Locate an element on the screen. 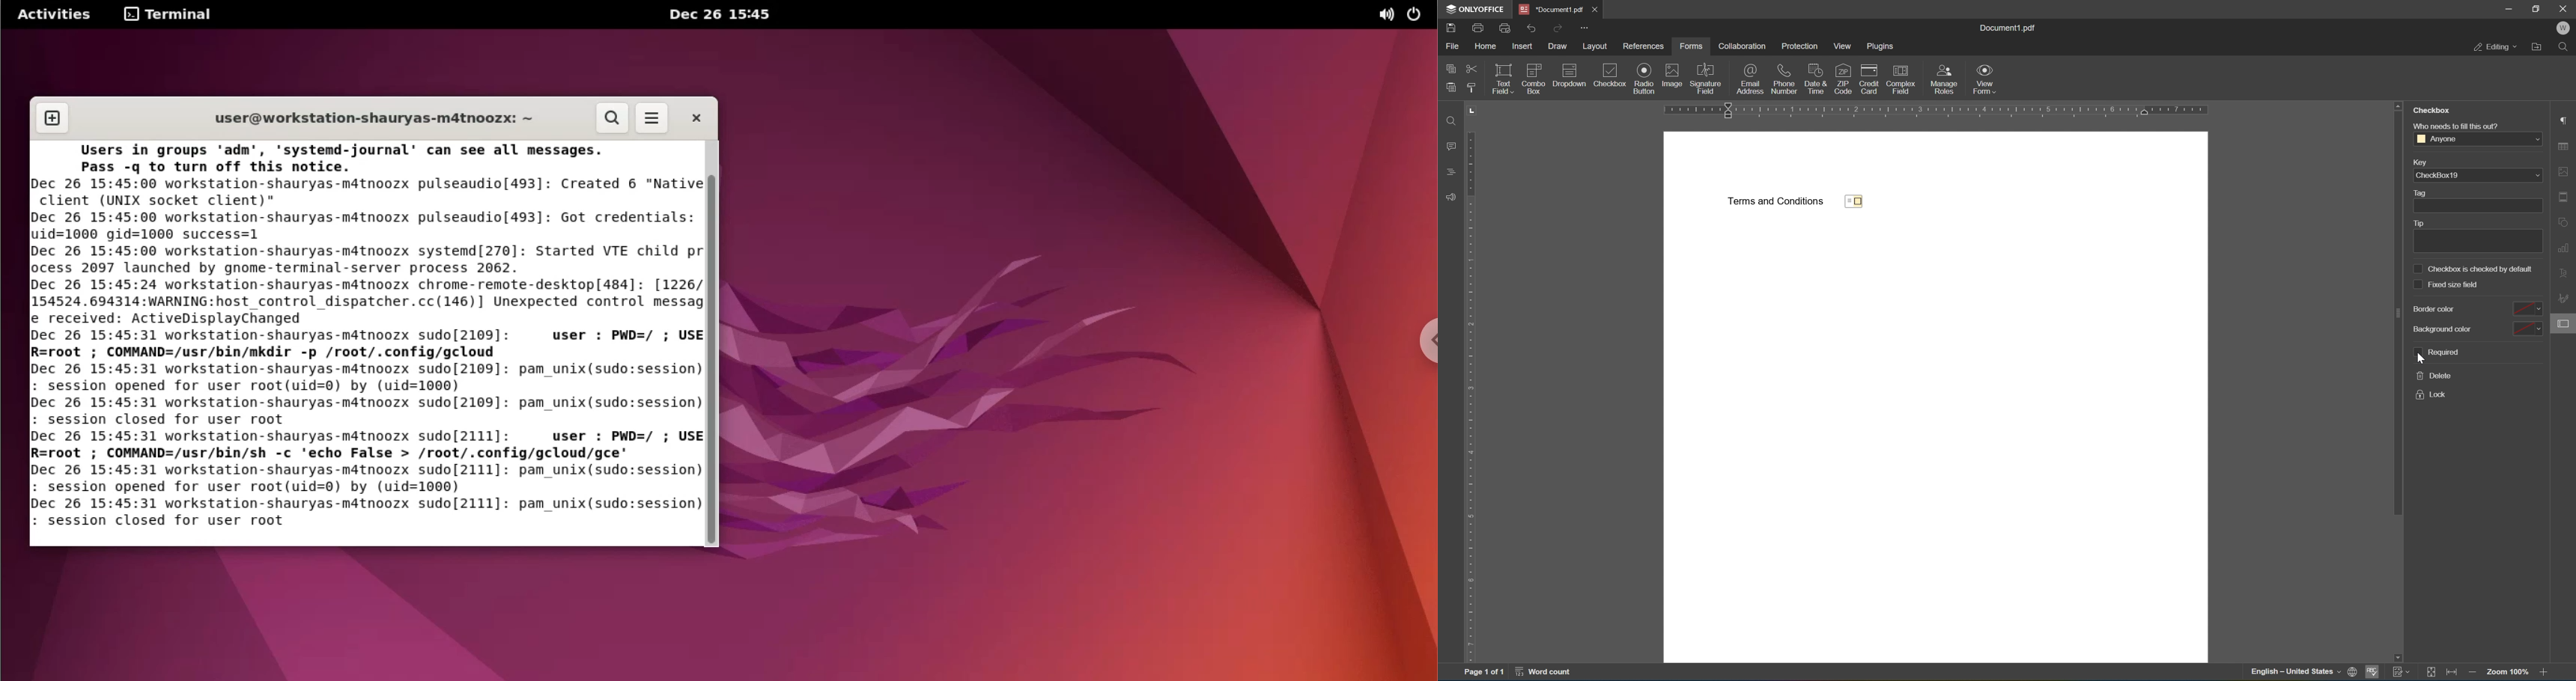 The width and height of the screenshot is (2576, 700). fixed size field is located at coordinates (2447, 284).